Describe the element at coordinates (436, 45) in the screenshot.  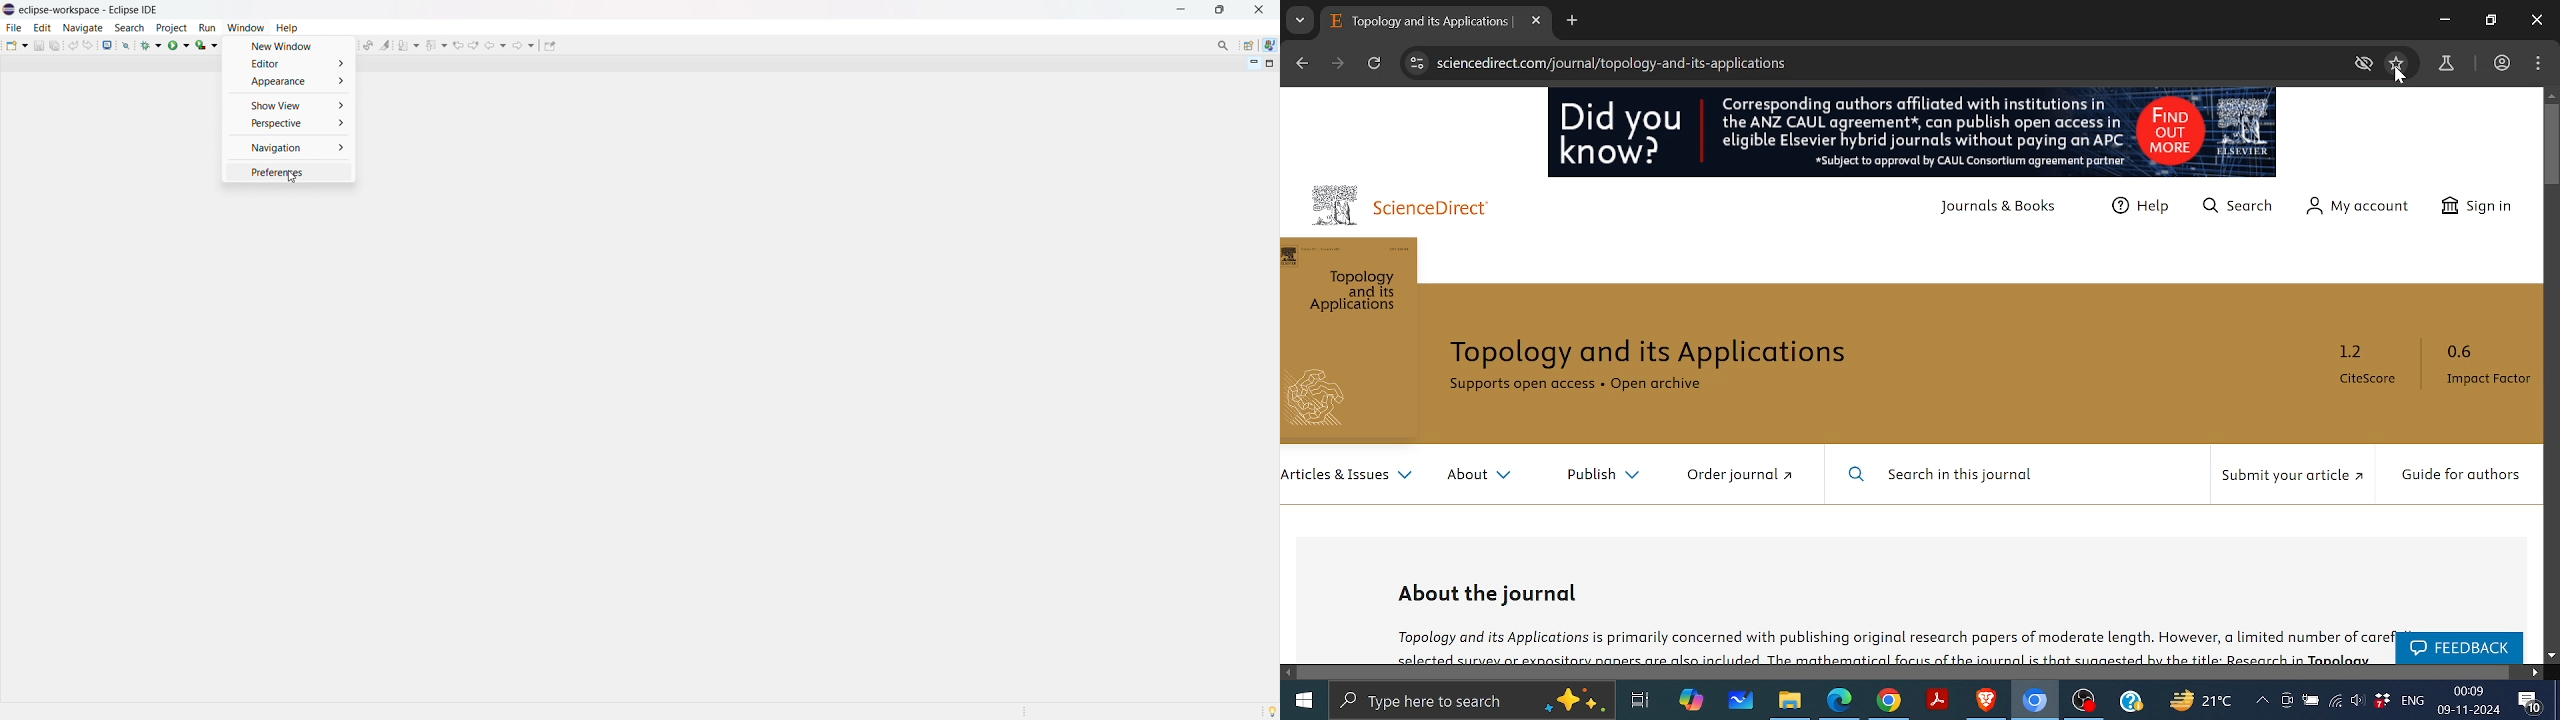
I see `previous annotation` at that location.